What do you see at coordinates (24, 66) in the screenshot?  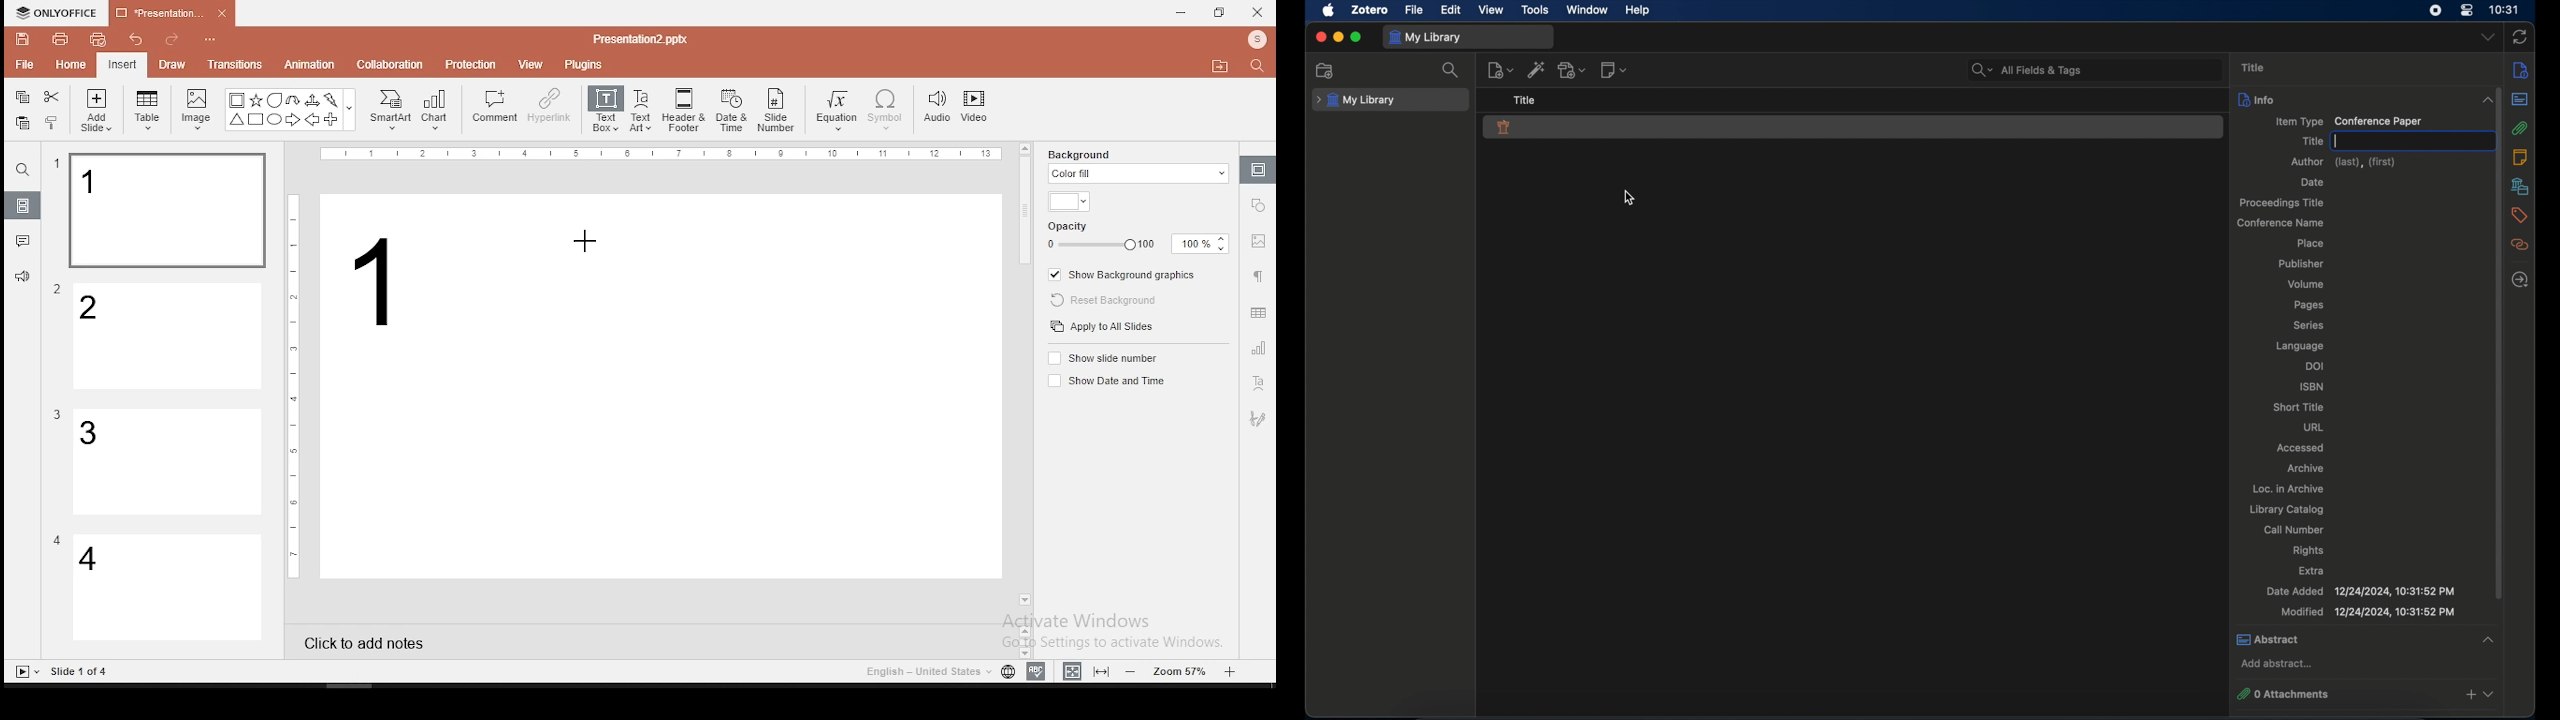 I see `file` at bounding box center [24, 66].